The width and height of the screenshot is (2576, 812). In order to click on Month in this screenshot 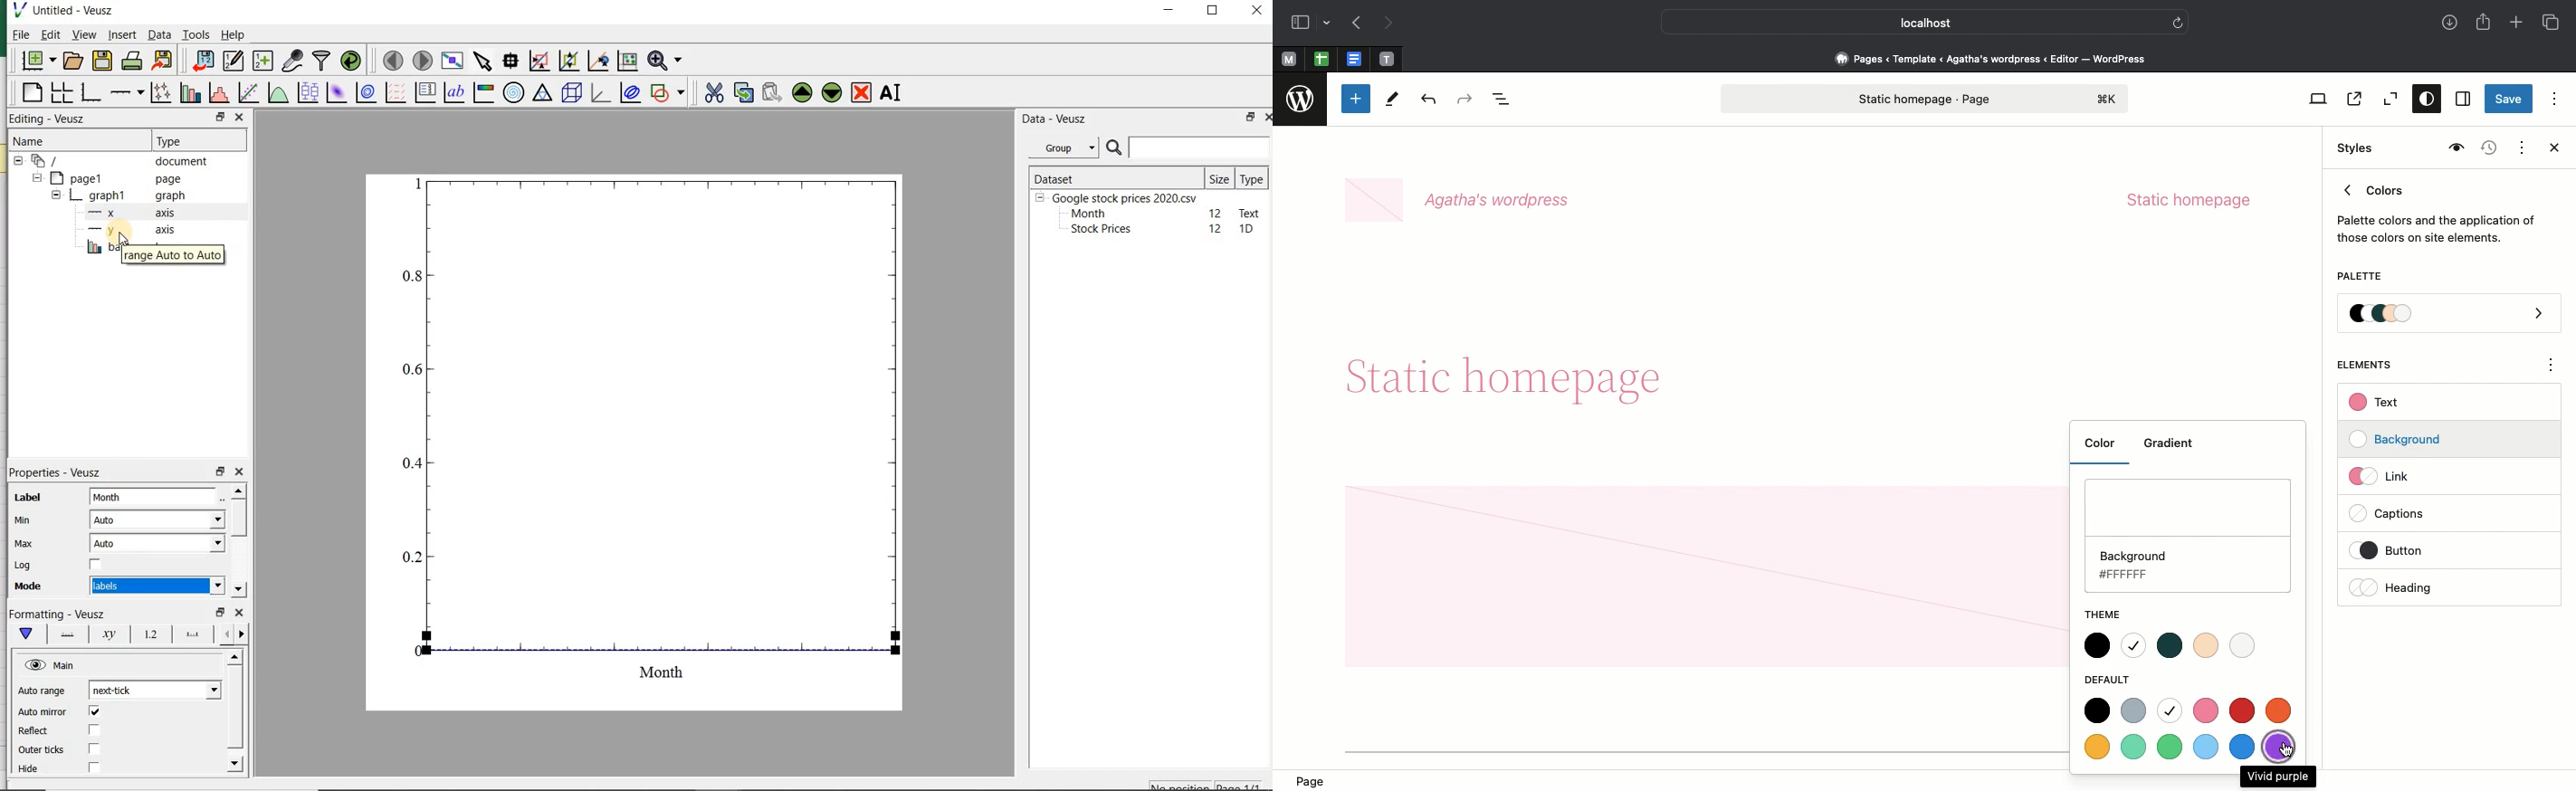, I will do `click(1087, 214)`.